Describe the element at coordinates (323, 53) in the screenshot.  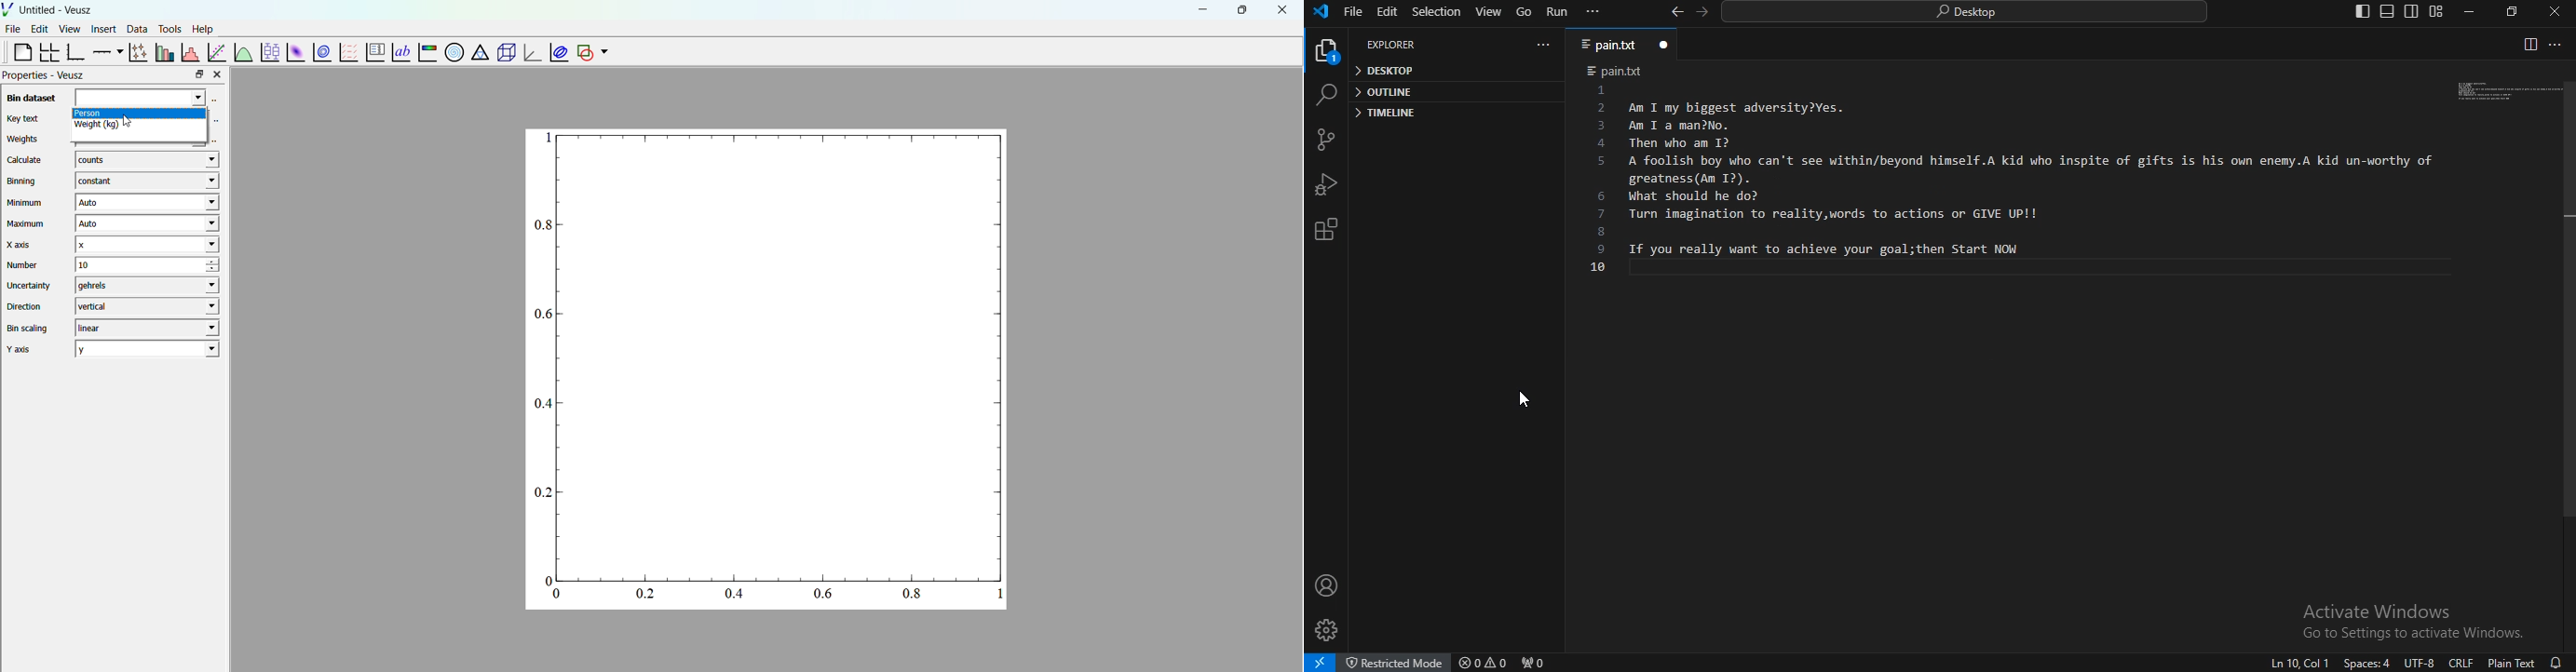
I see `plot 2d datasets as contour` at that location.